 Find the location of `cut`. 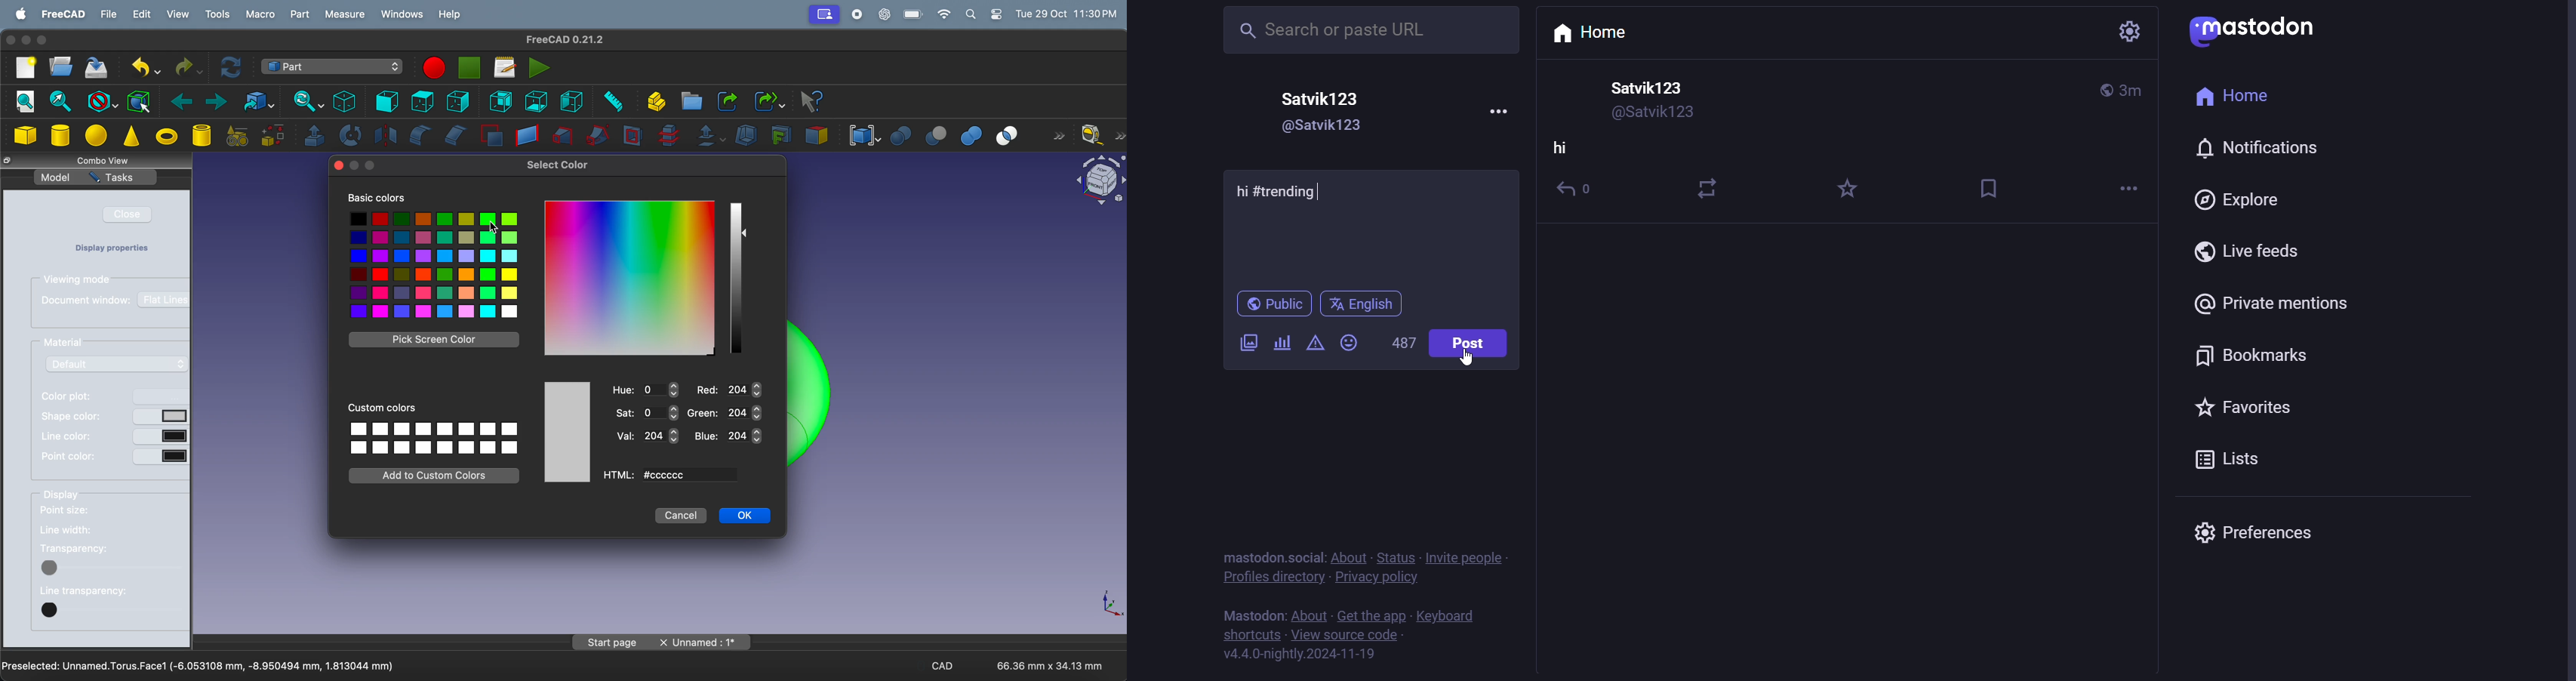

cut is located at coordinates (932, 134).